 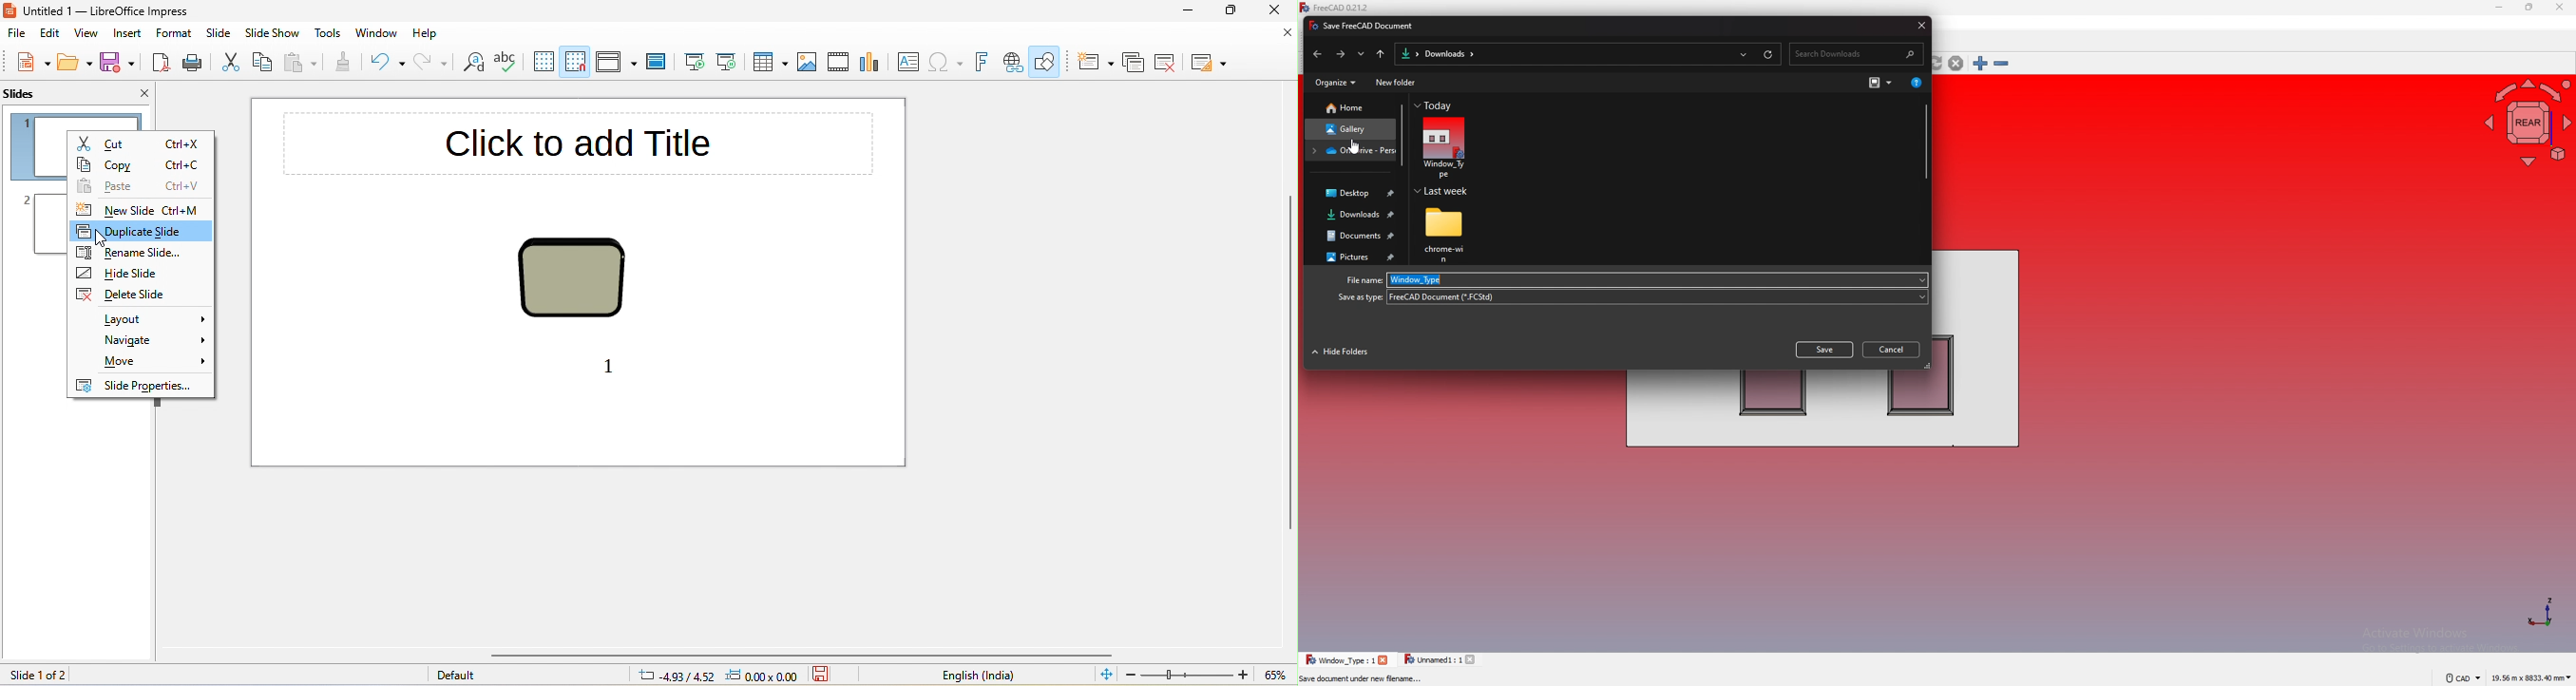 I want to click on vertical scroll bar, so click(x=1289, y=363).